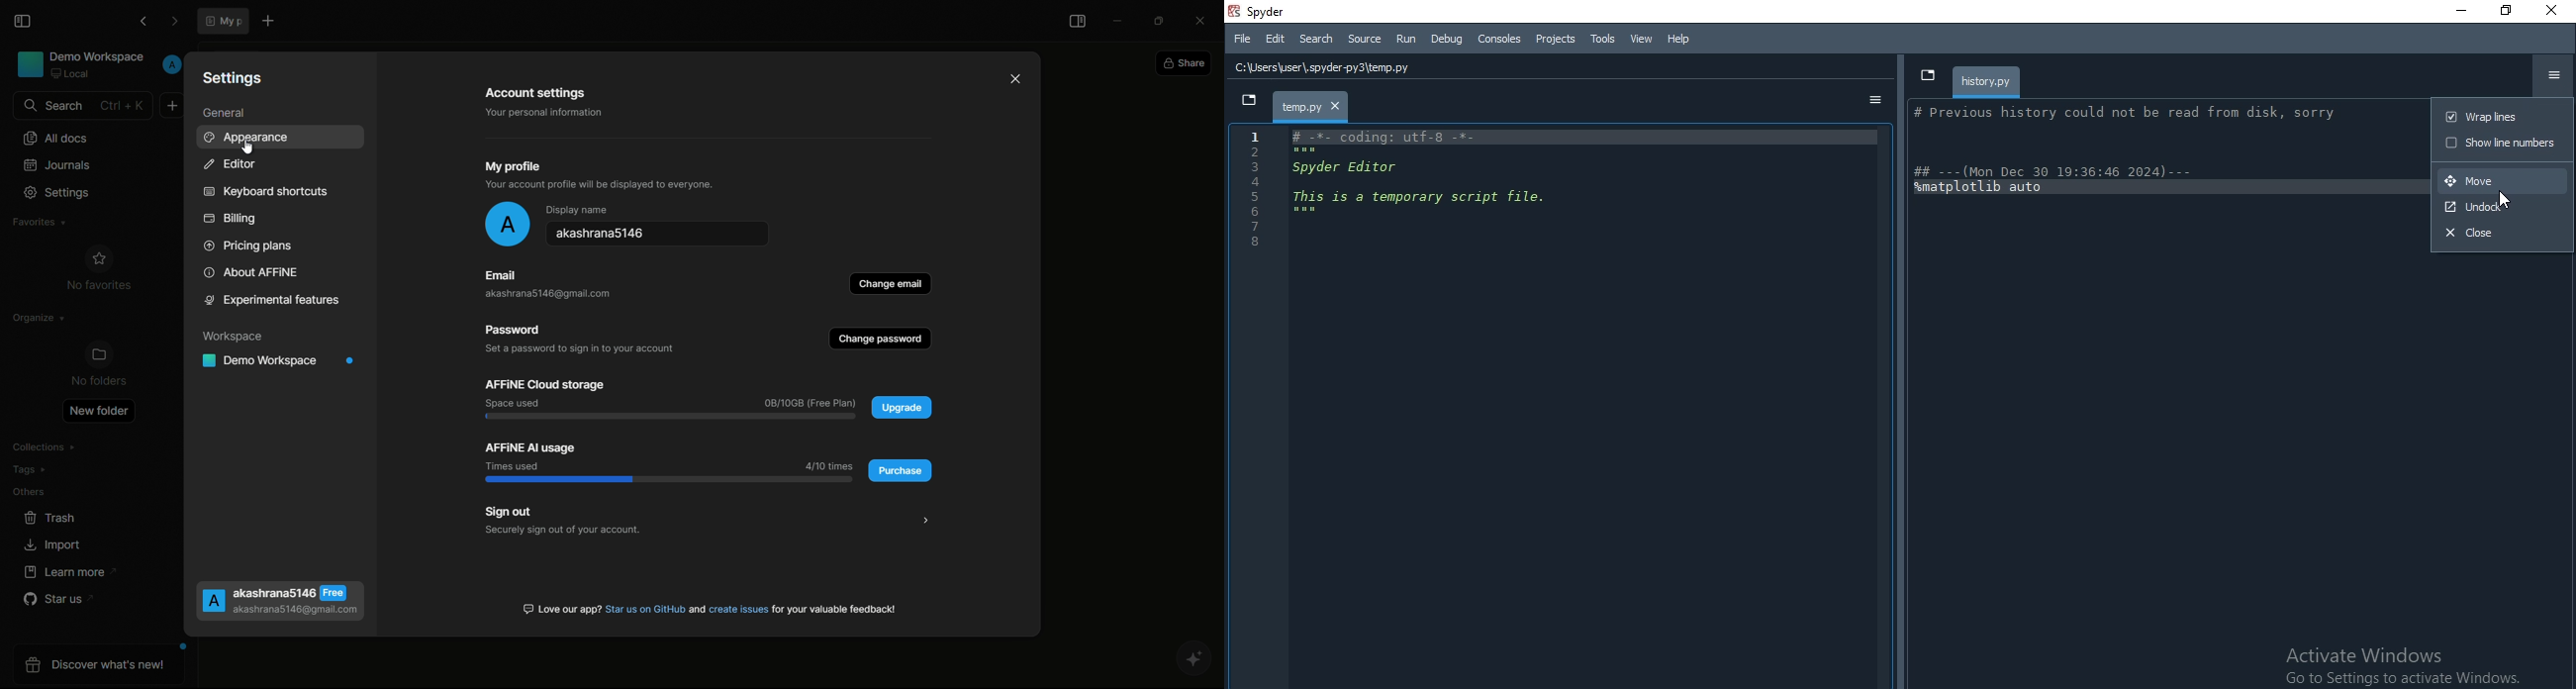  What do you see at coordinates (223, 20) in the screenshot?
I see `document tab` at bounding box center [223, 20].